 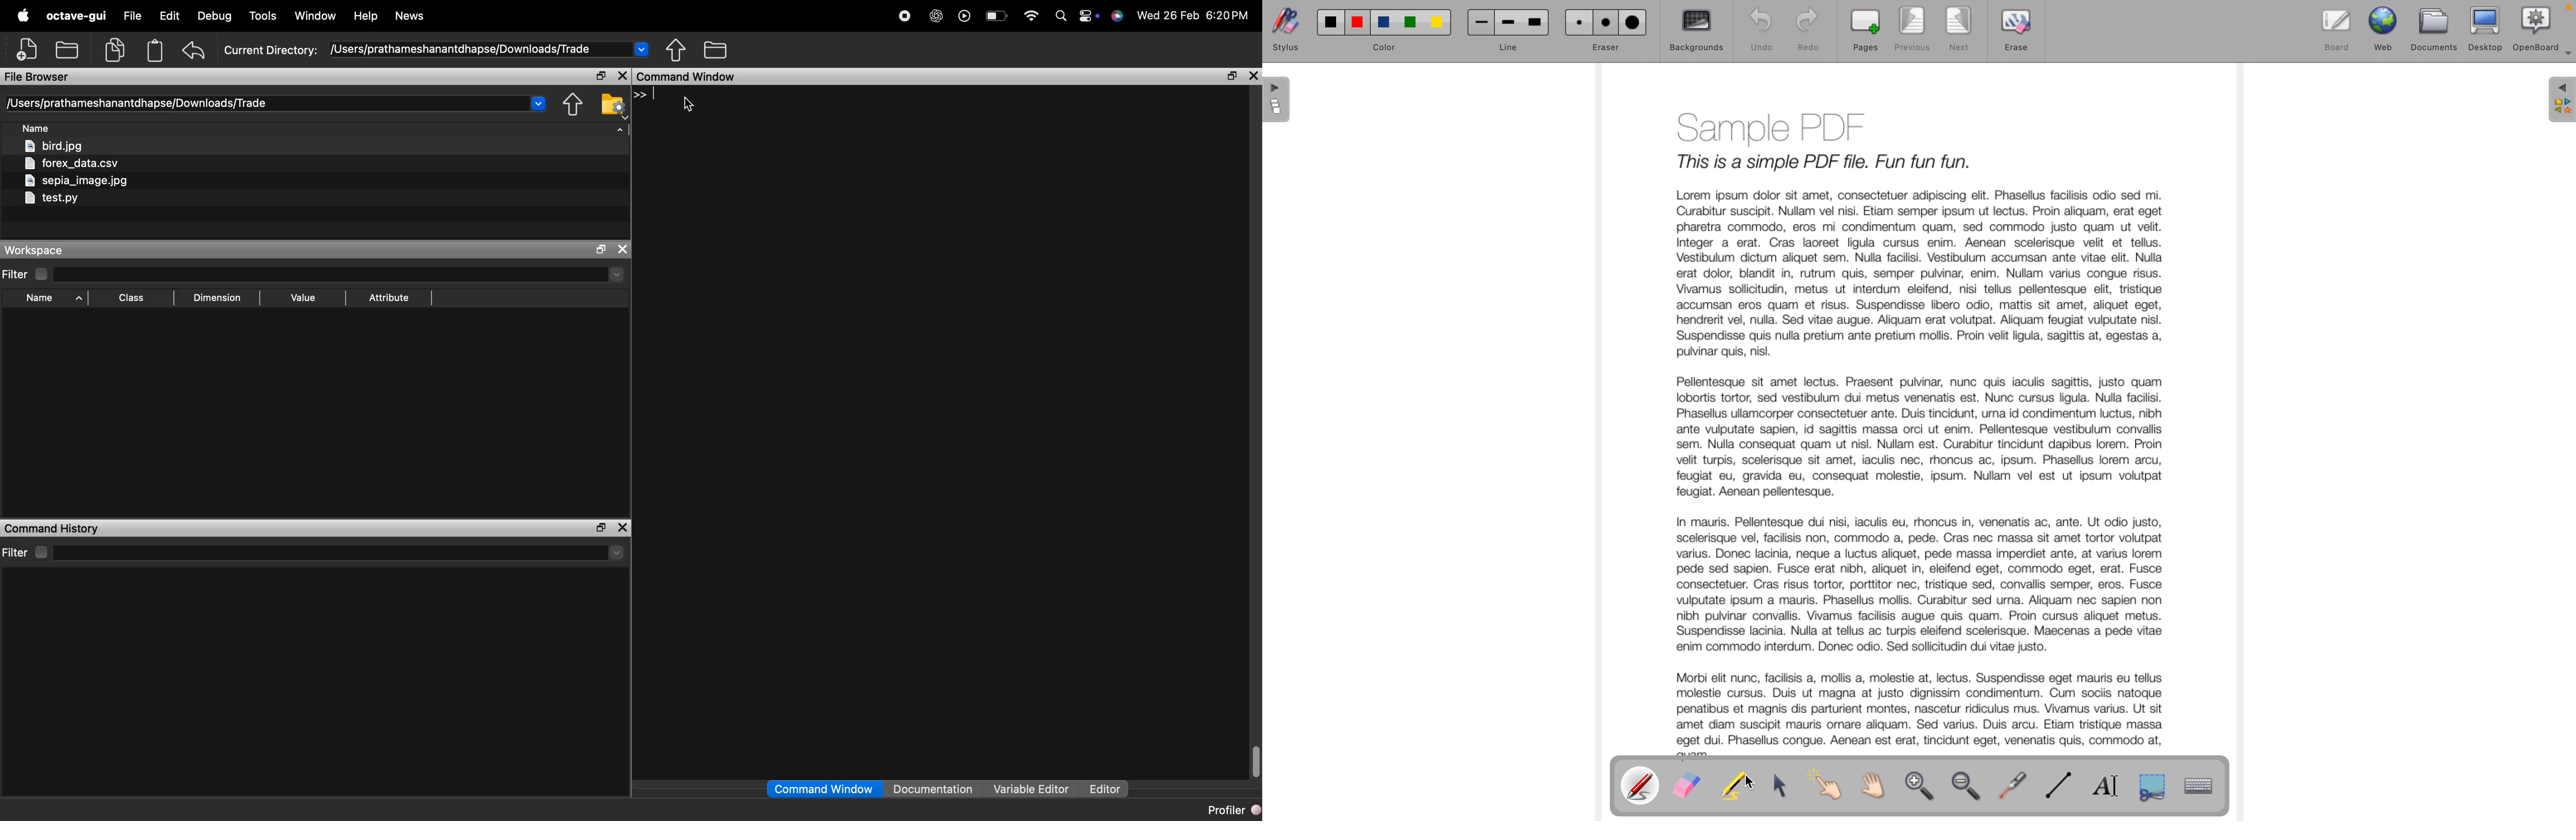 I want to click on Help, so click(x=366, y=16).